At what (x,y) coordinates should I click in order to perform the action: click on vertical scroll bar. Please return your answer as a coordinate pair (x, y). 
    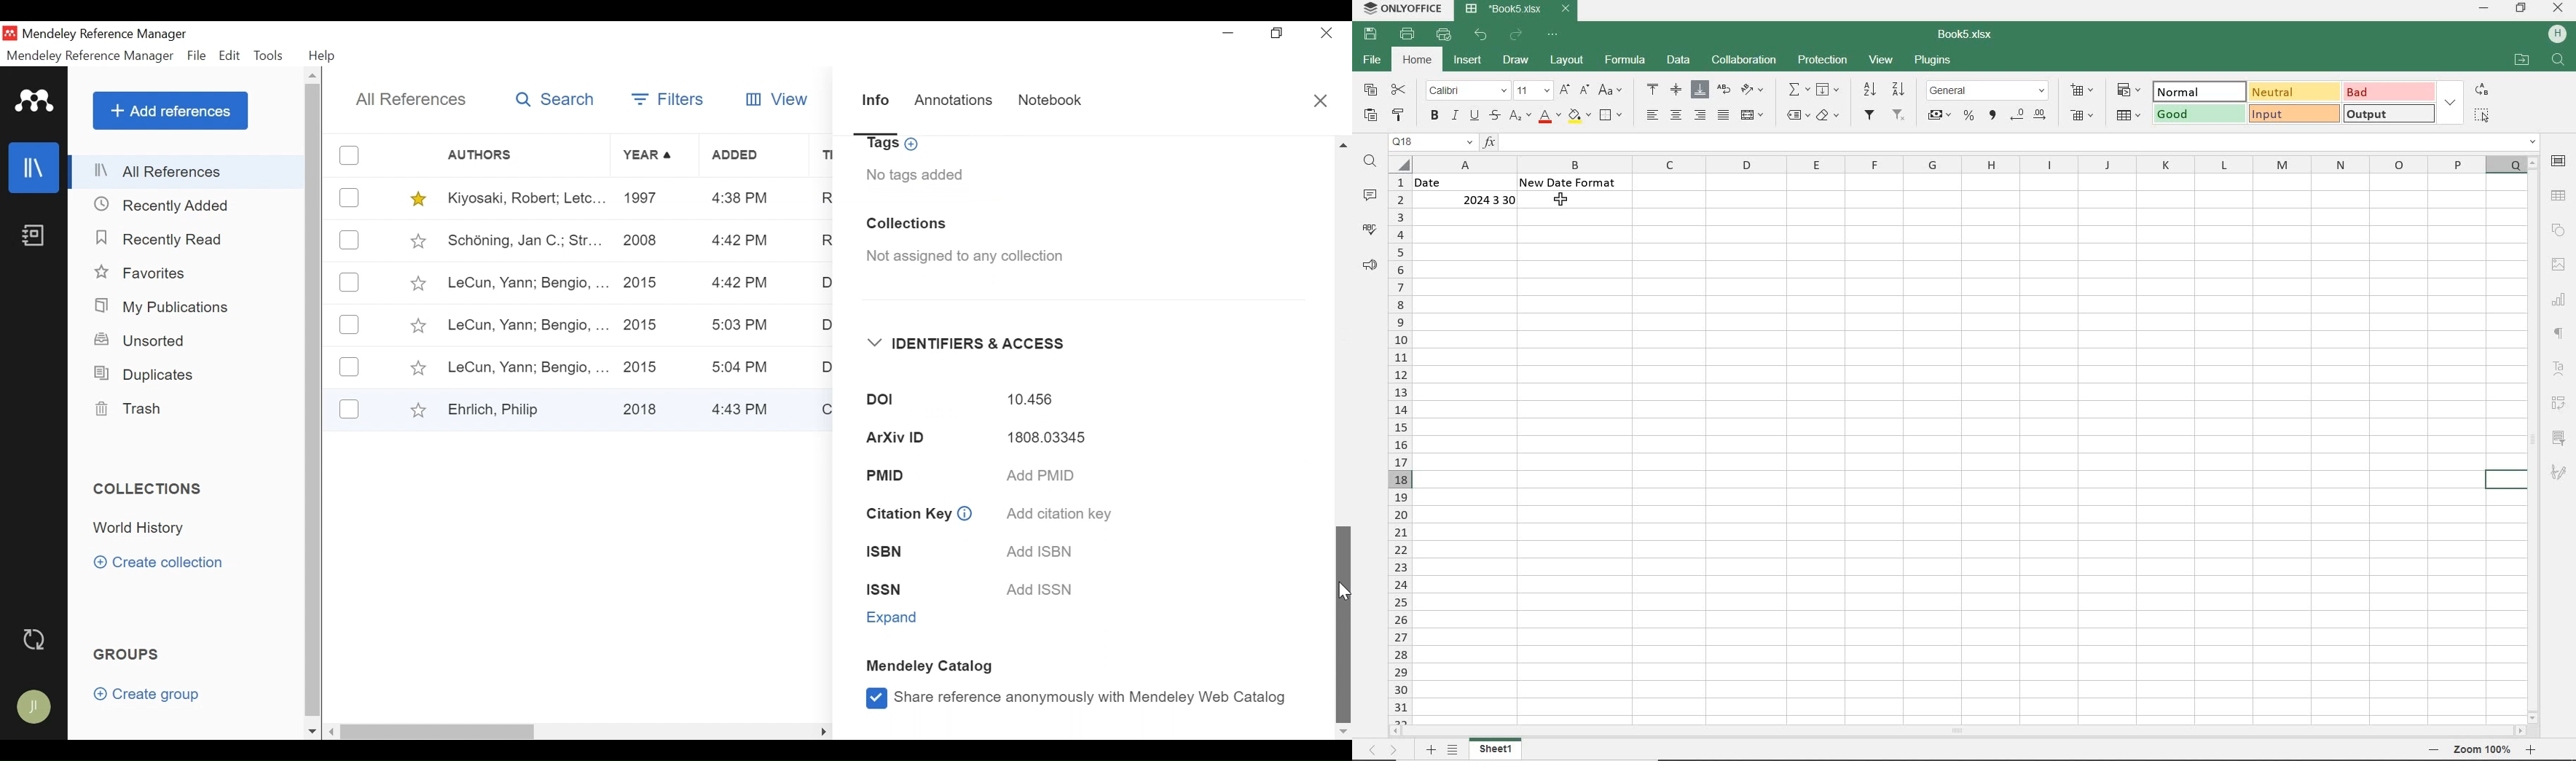
    Looking at the image, I should click on (312, 401).